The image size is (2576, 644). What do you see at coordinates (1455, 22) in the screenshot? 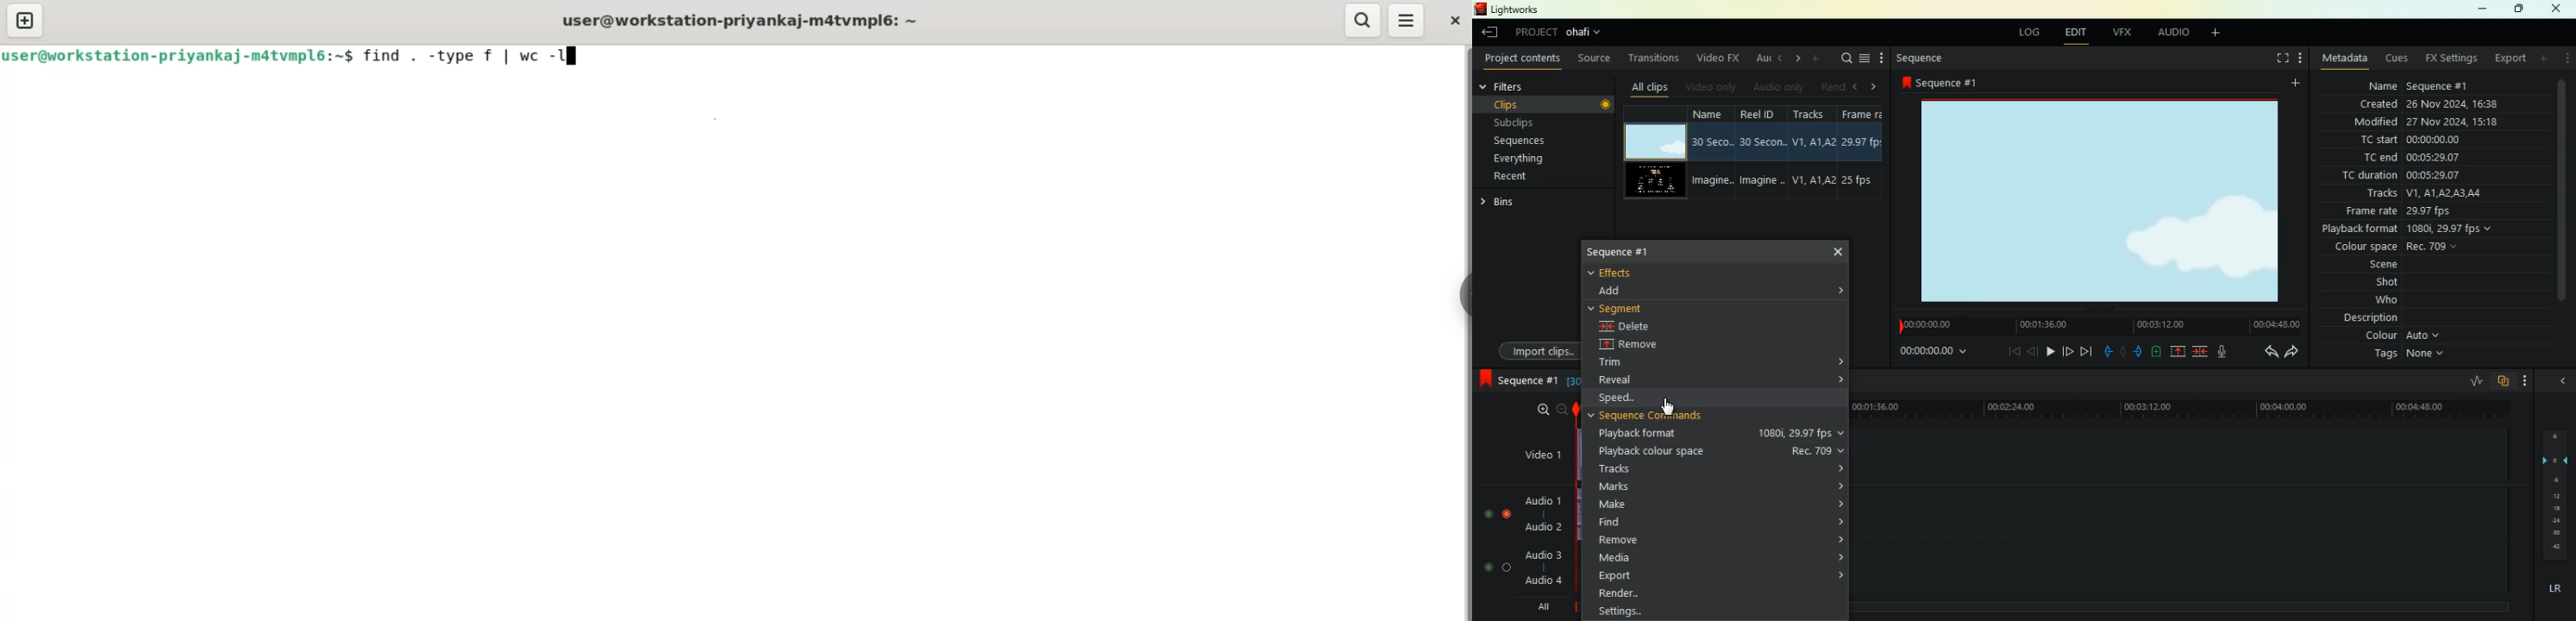
I see `close` at bounding box center [1455, 22].